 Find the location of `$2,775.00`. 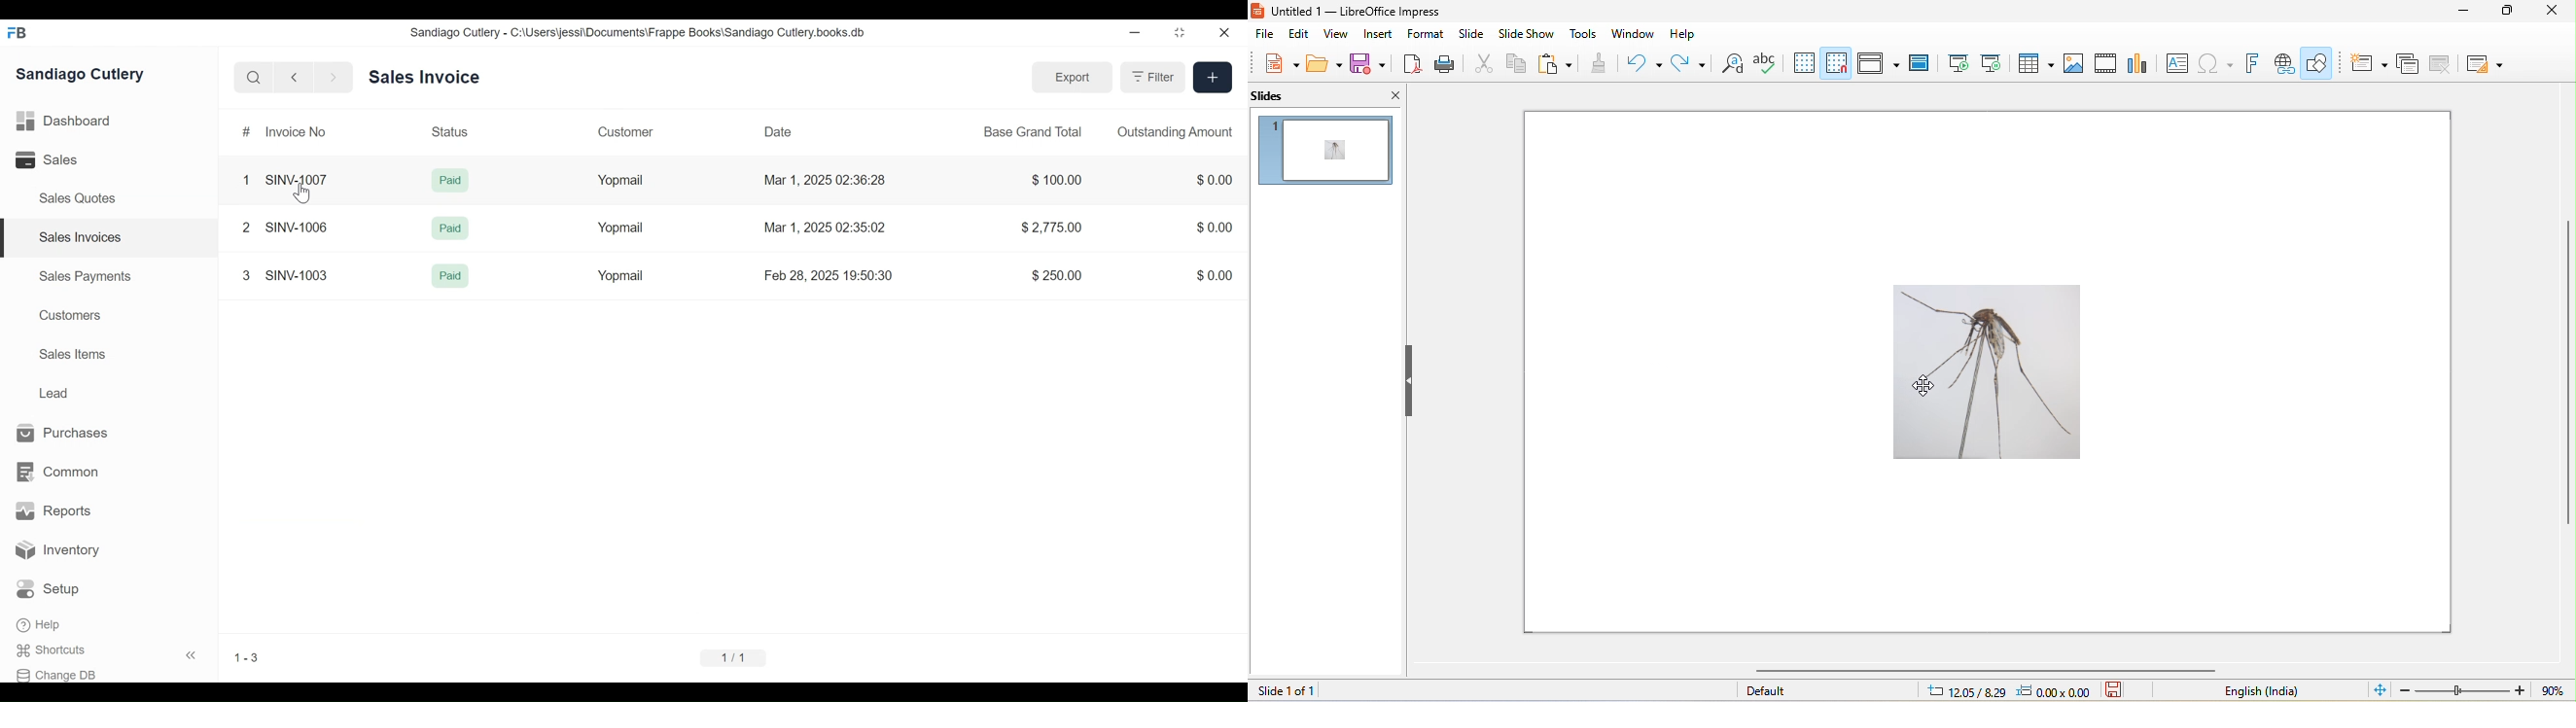

$2,775.00 is located at coordinates (1052, 228).